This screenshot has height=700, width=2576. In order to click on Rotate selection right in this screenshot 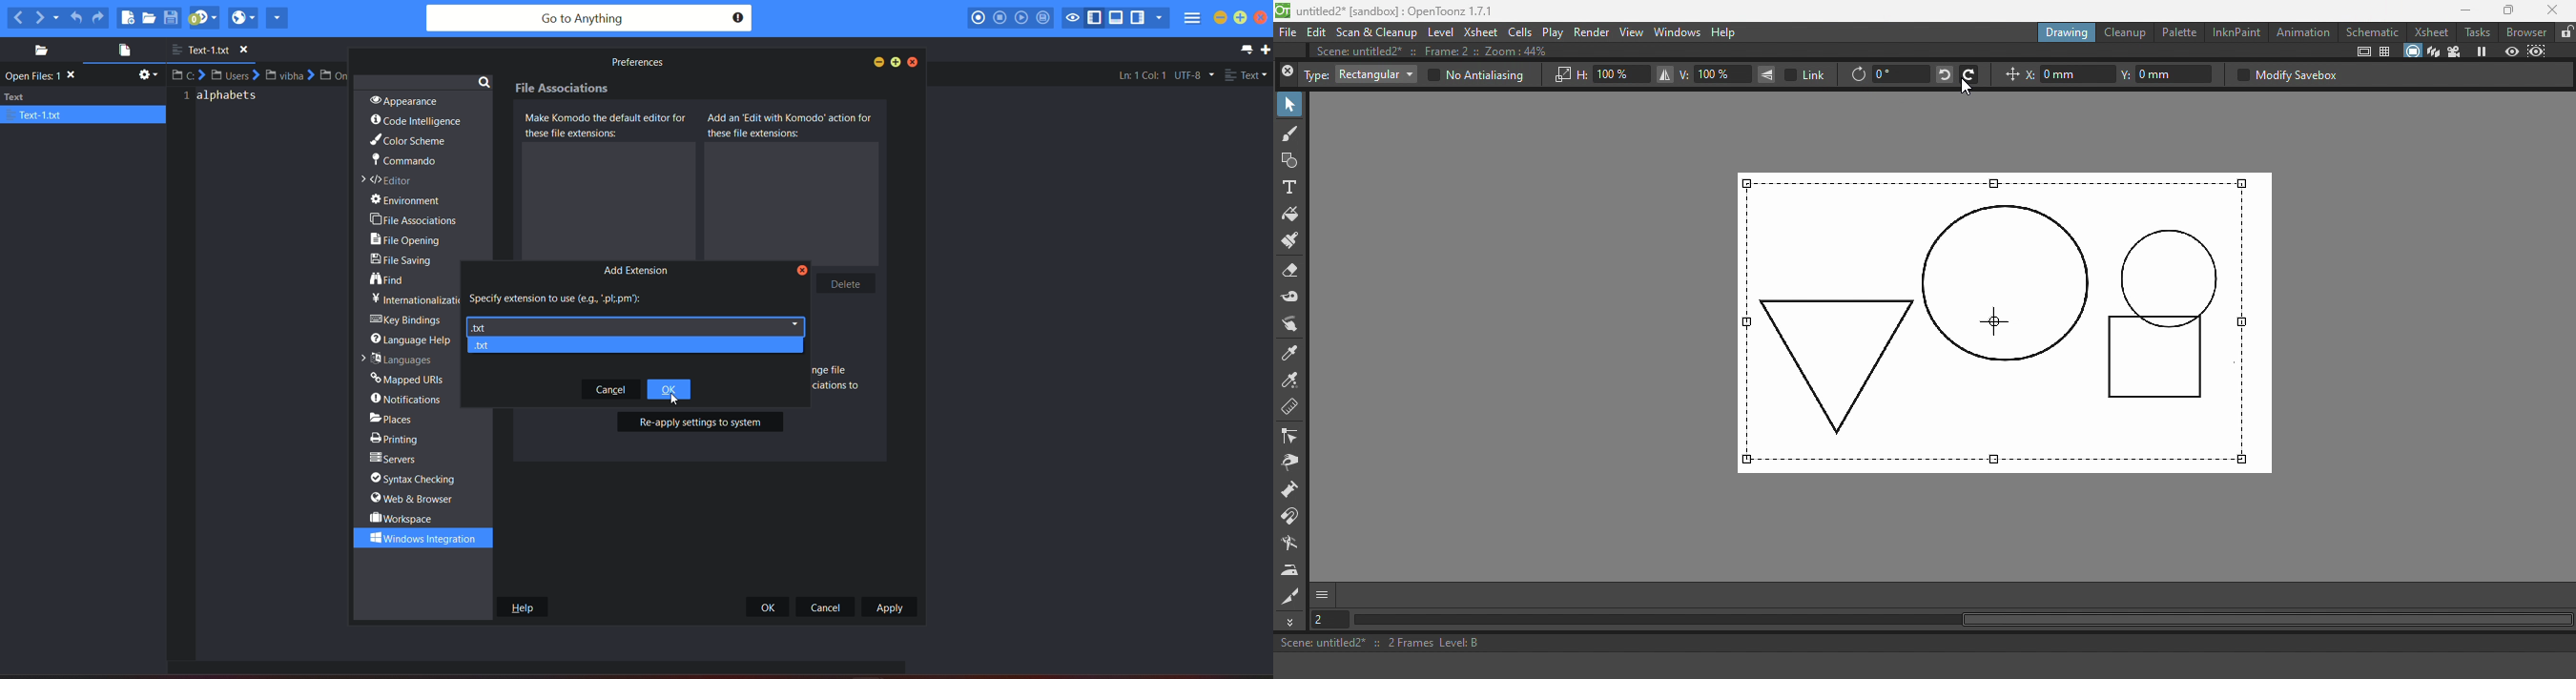, I will do `click(1969, 73)`.